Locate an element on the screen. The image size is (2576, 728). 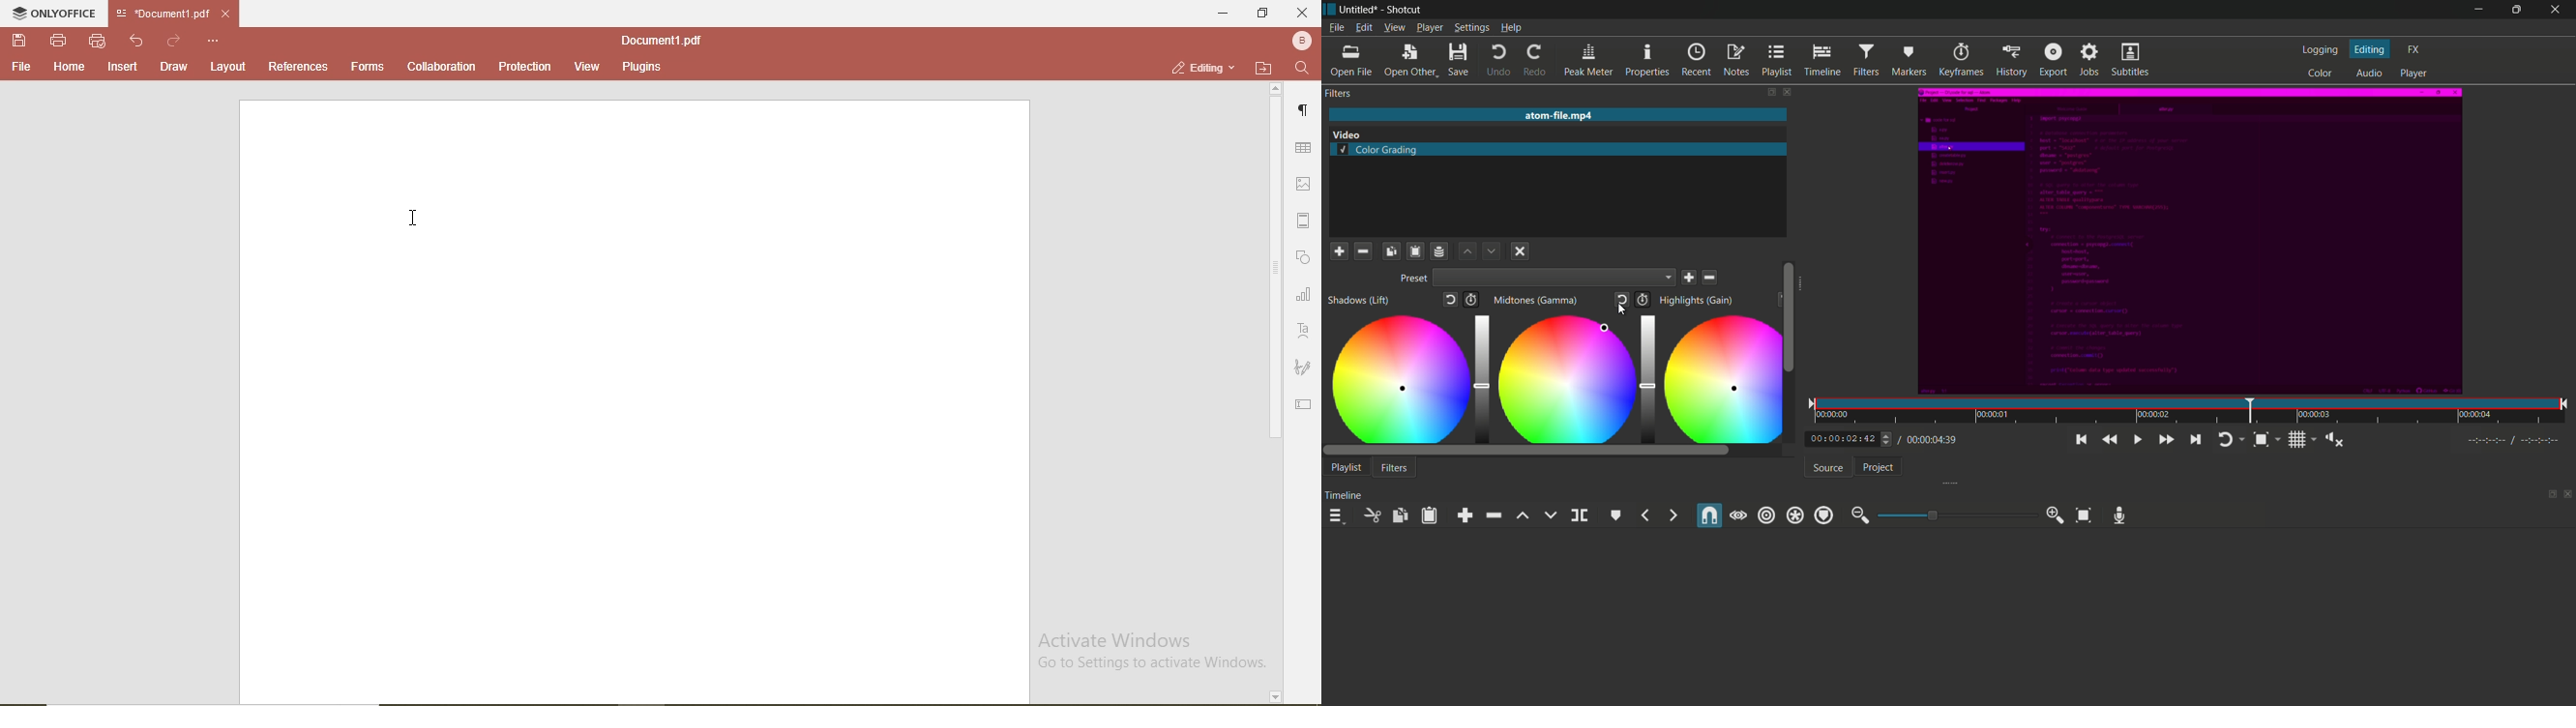
color grading is located at coordinates (1378, 151).